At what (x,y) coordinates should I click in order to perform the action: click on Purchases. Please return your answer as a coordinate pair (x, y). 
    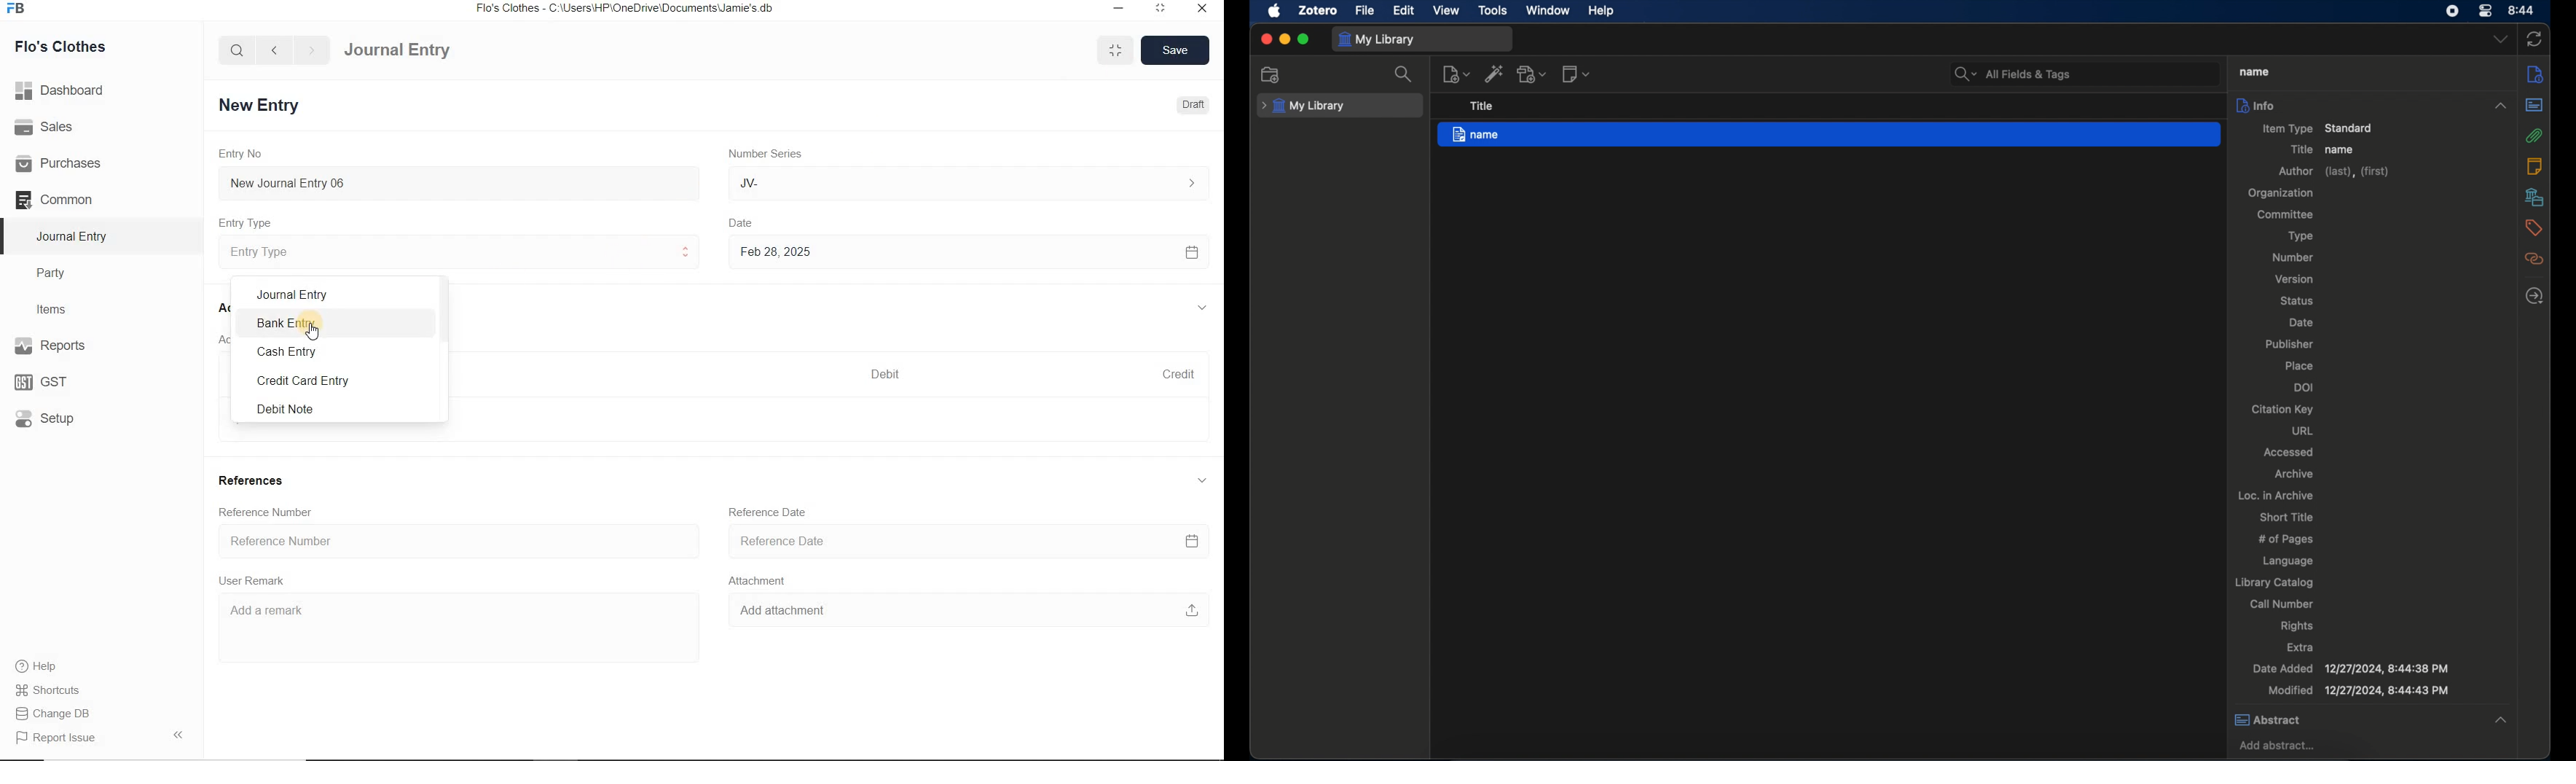
    Looking at the image, I should click on (65, 163).